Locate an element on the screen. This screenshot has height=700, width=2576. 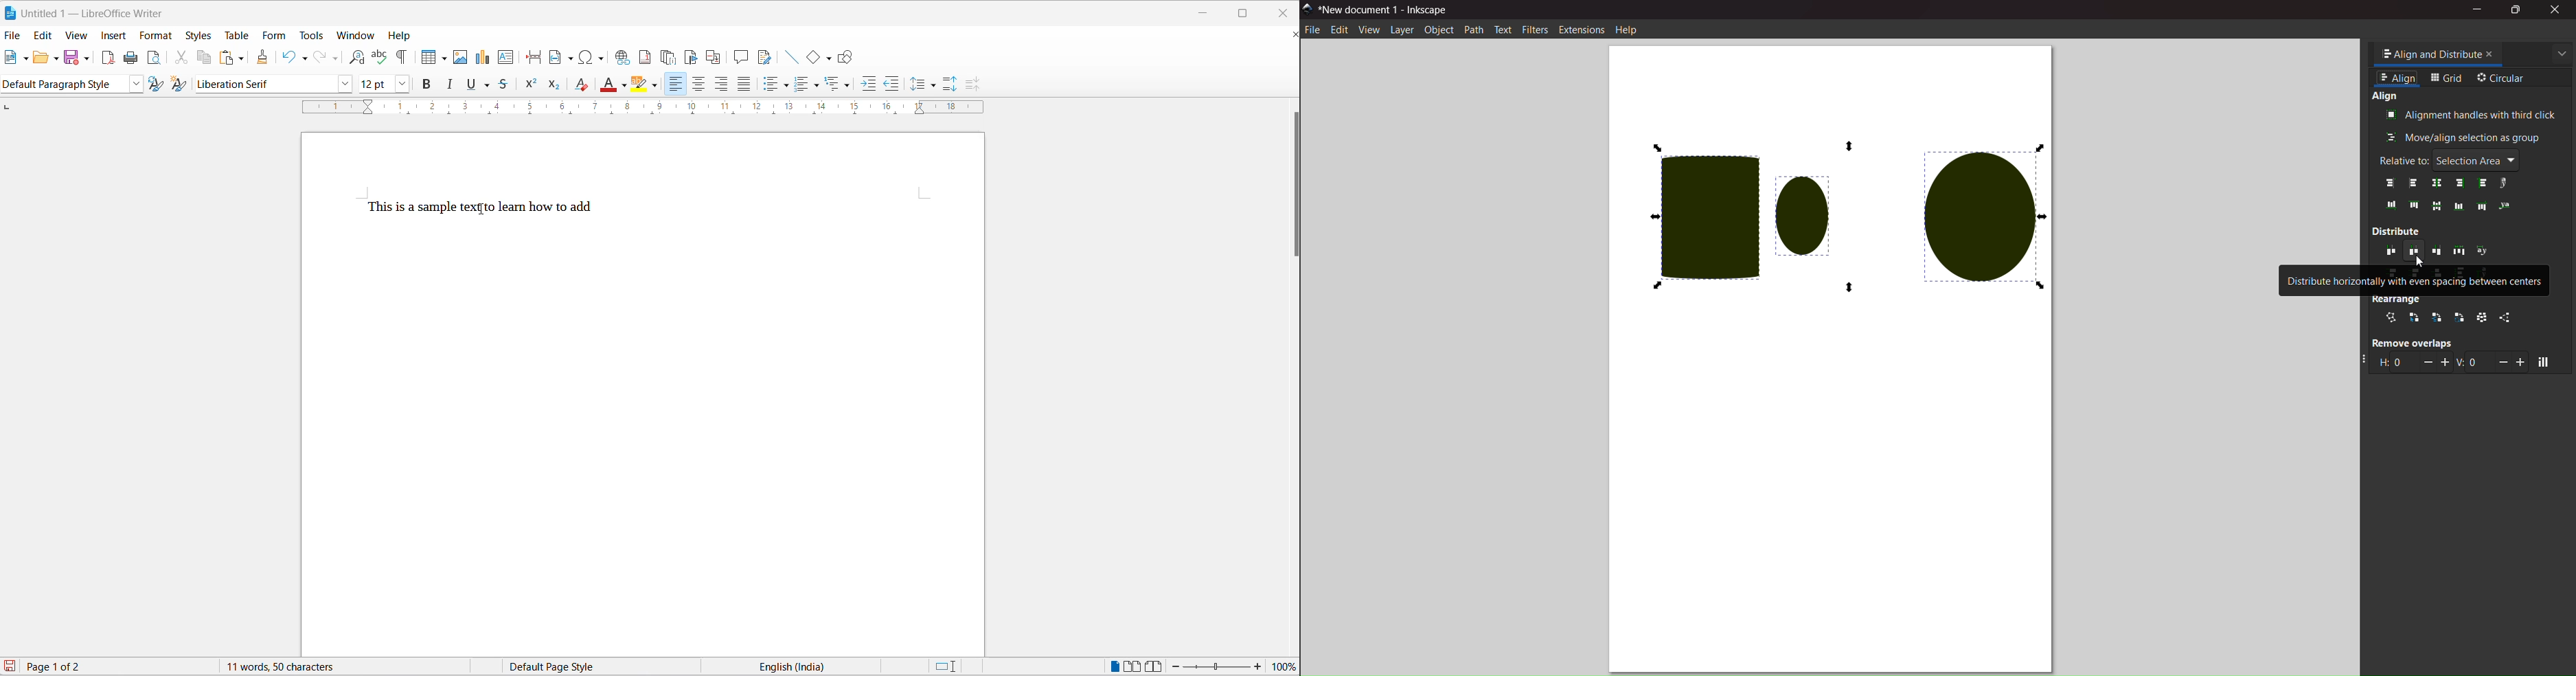
stacking order is located at coordinates (2437, 317).